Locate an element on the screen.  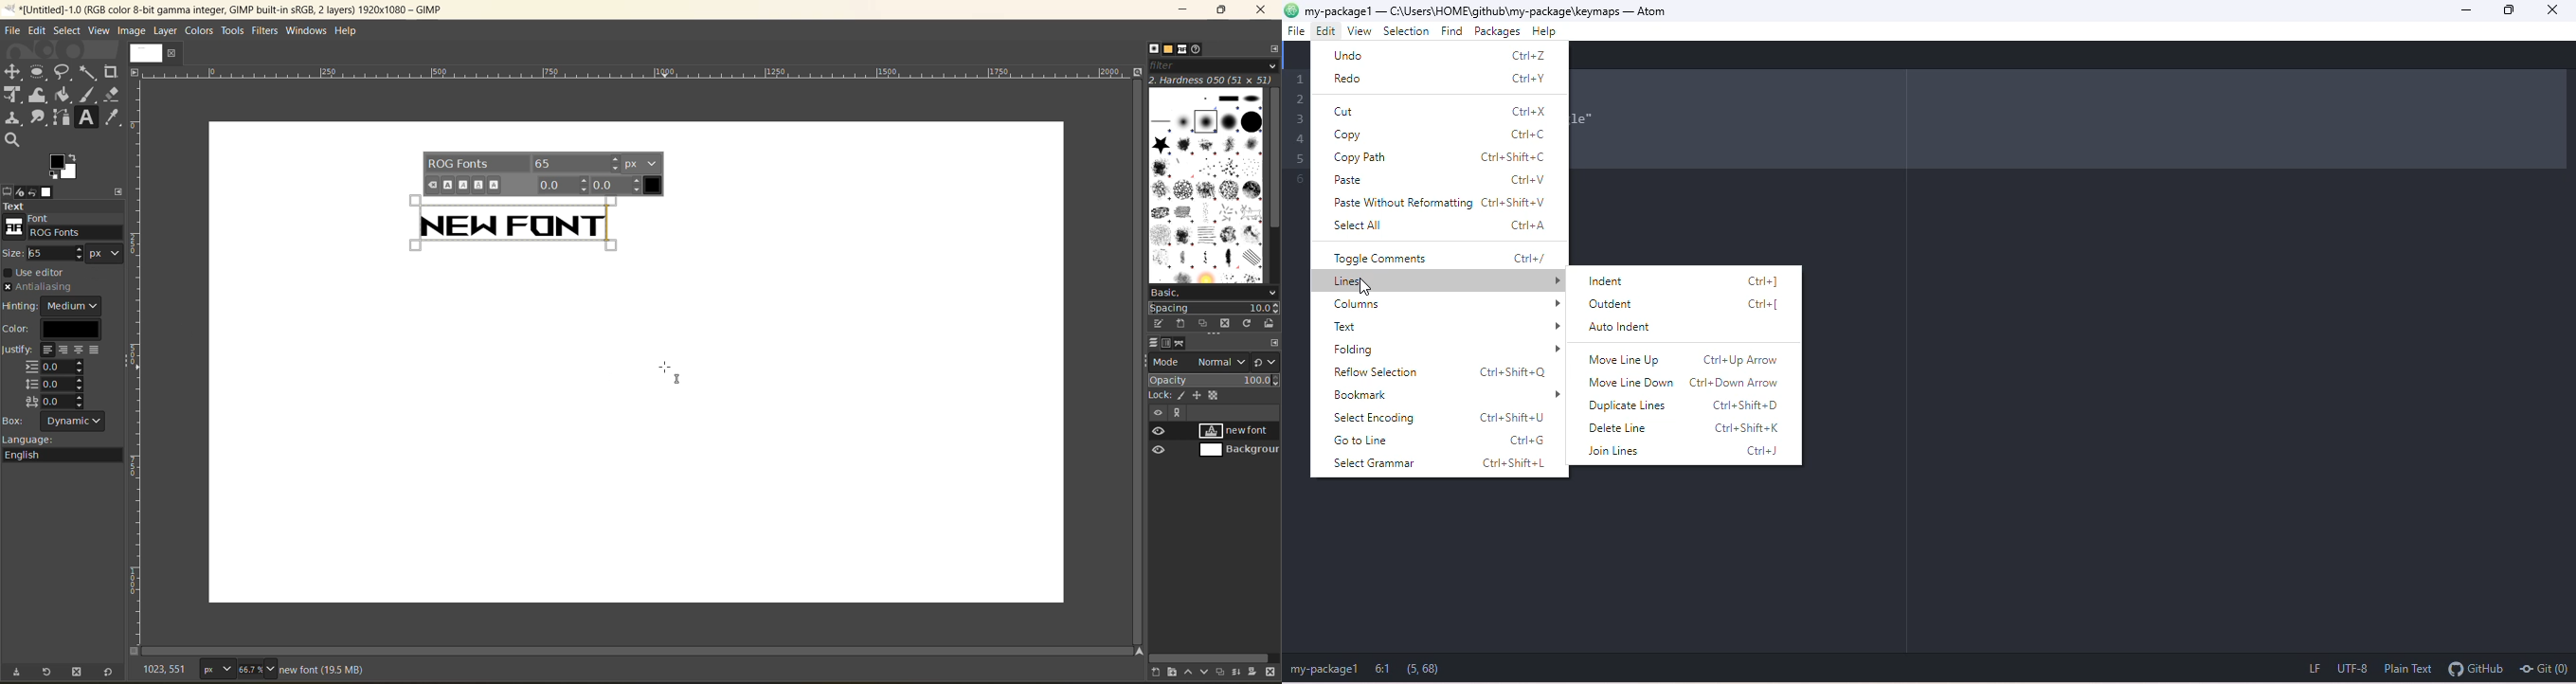
reset tool preset is located at coordinates (109, 673).